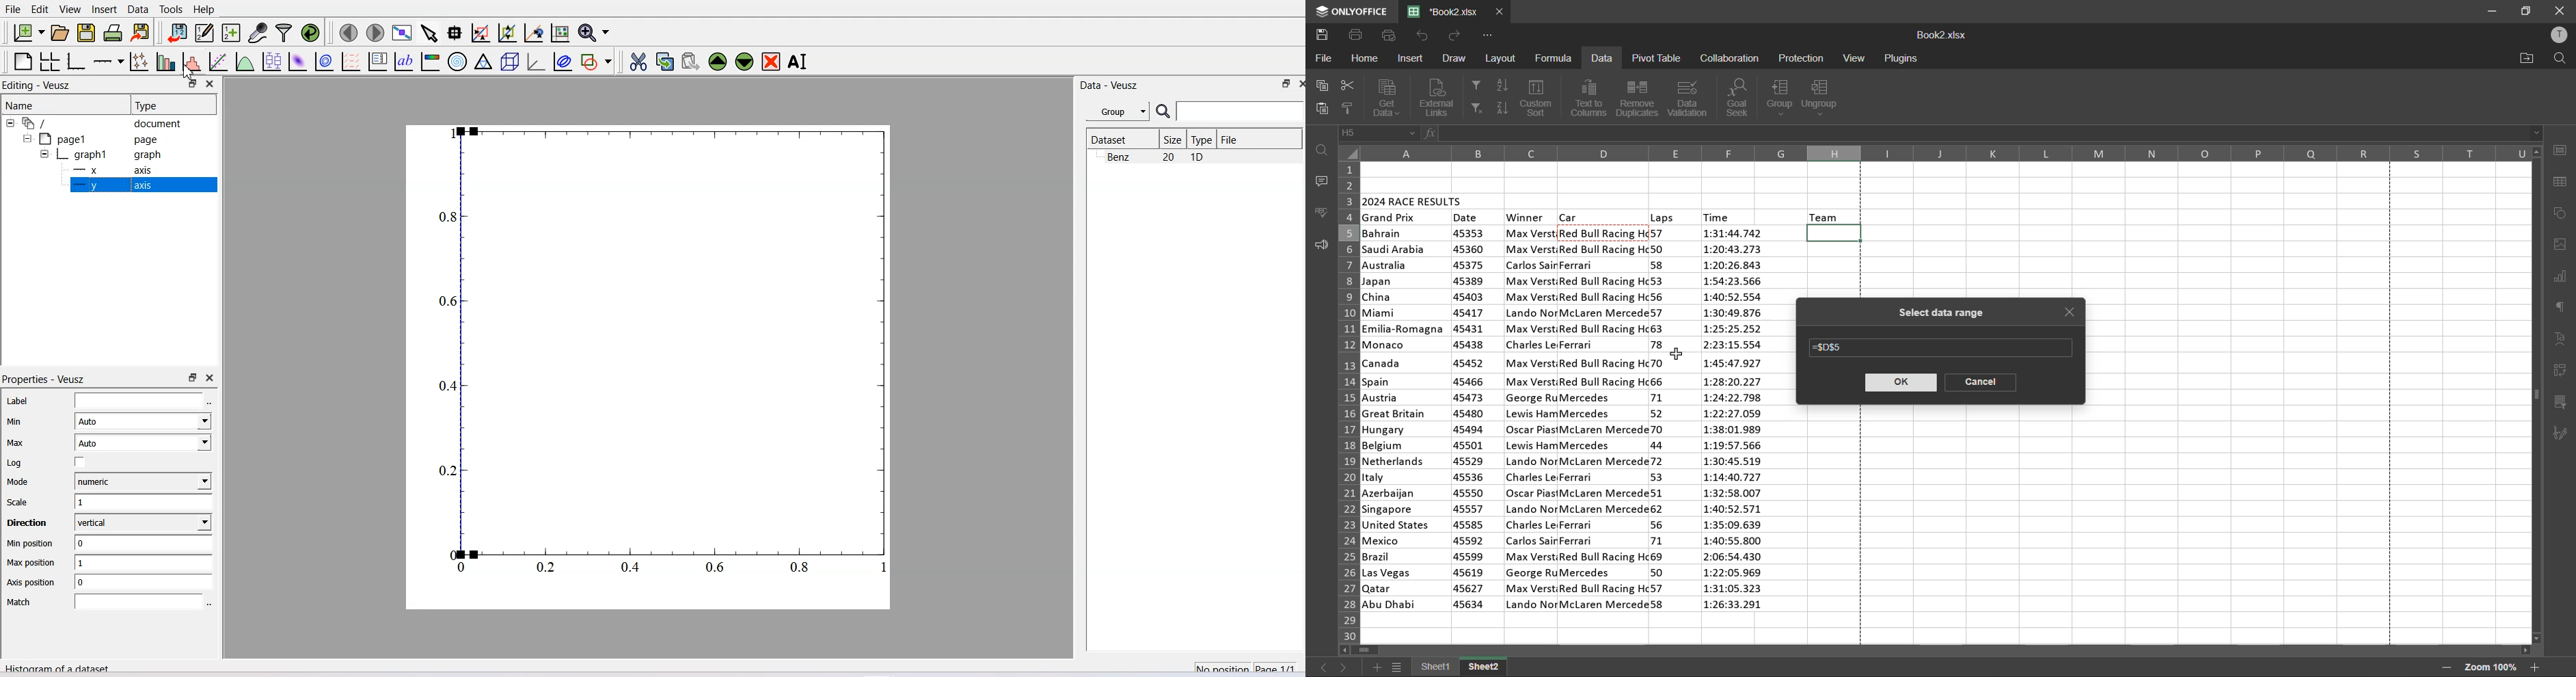  Describe the element at coordinates (110, 154) in the screenshot. I see `Graph` at that location.